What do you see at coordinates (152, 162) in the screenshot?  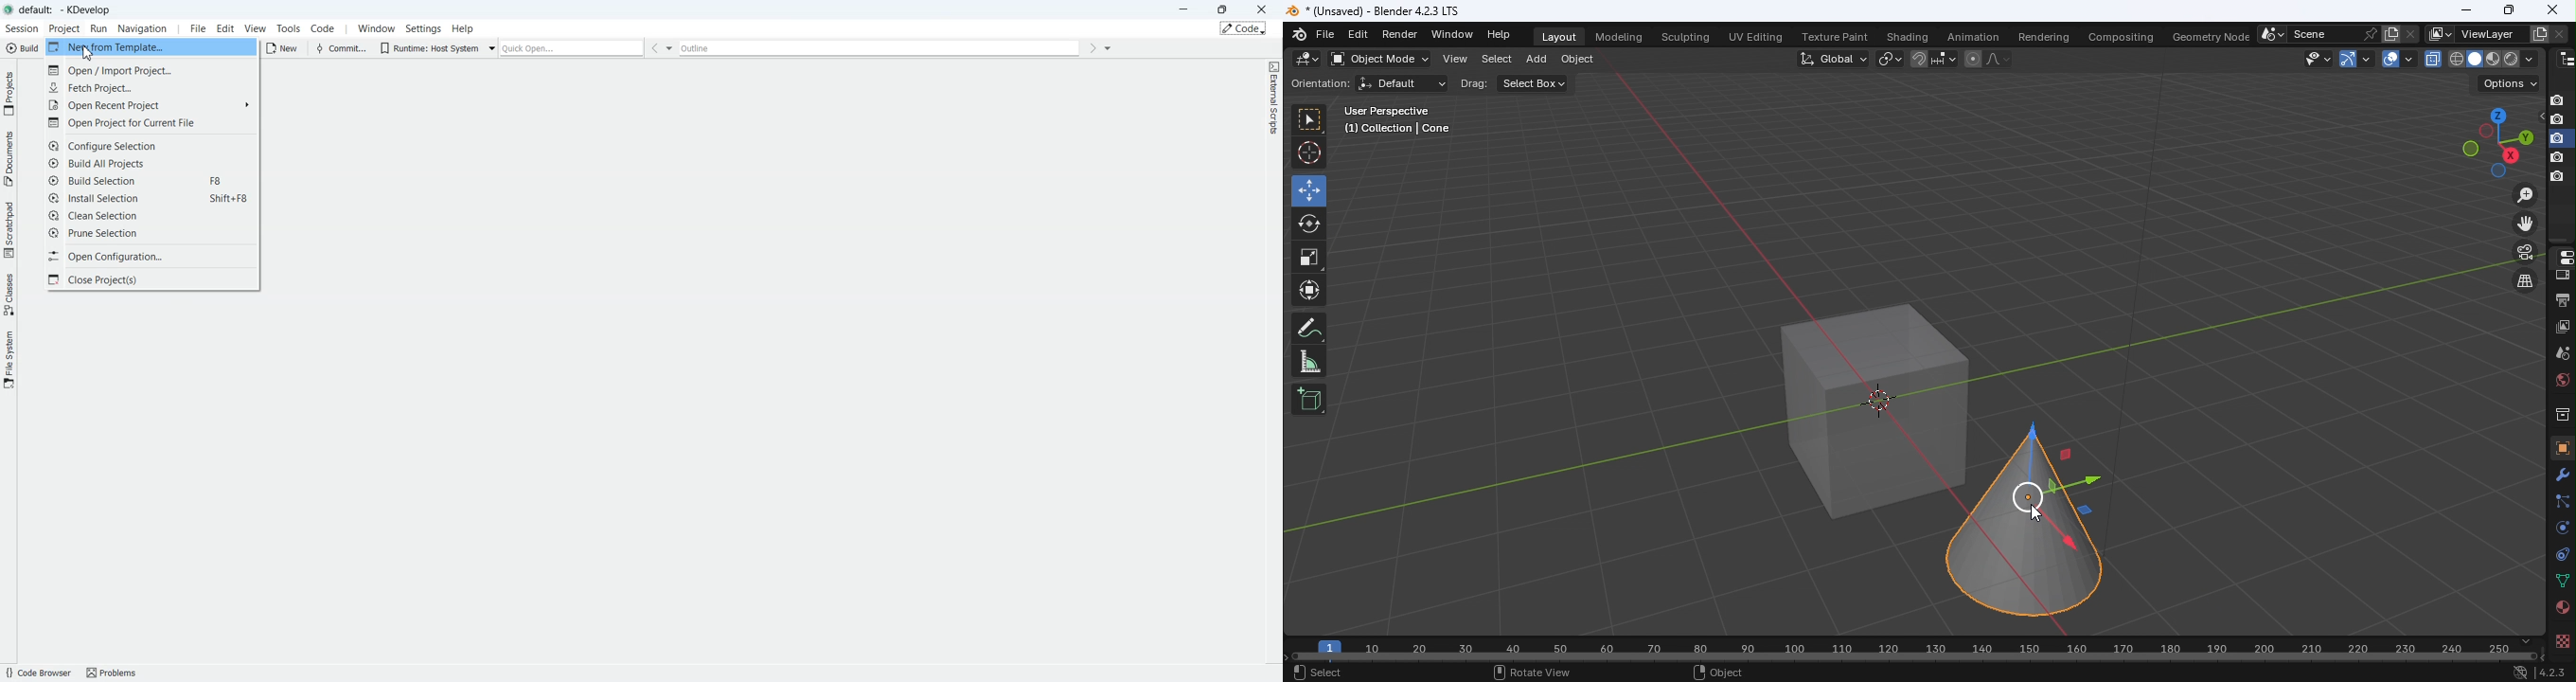 I see `Build All Projects` at bounding box center [152, 162].